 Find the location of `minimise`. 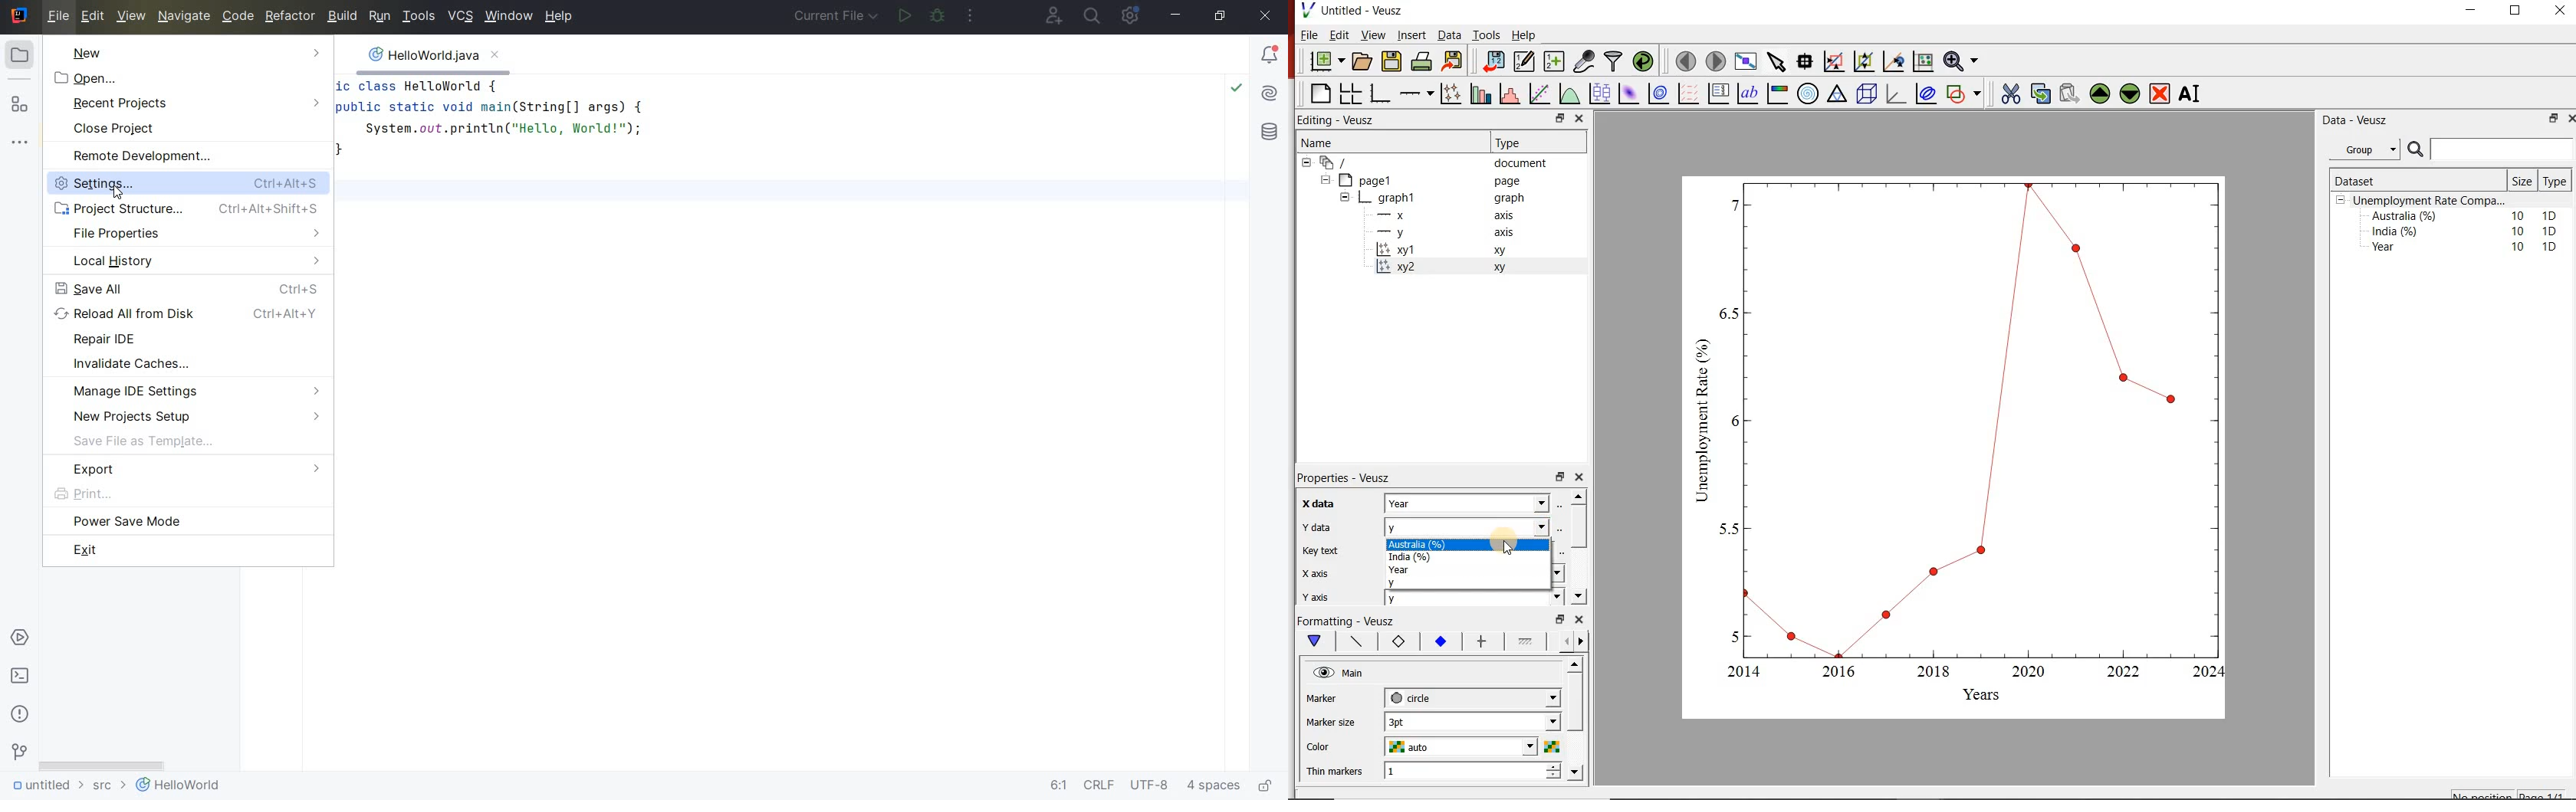

minimise is located at coordinates (2475, 14).